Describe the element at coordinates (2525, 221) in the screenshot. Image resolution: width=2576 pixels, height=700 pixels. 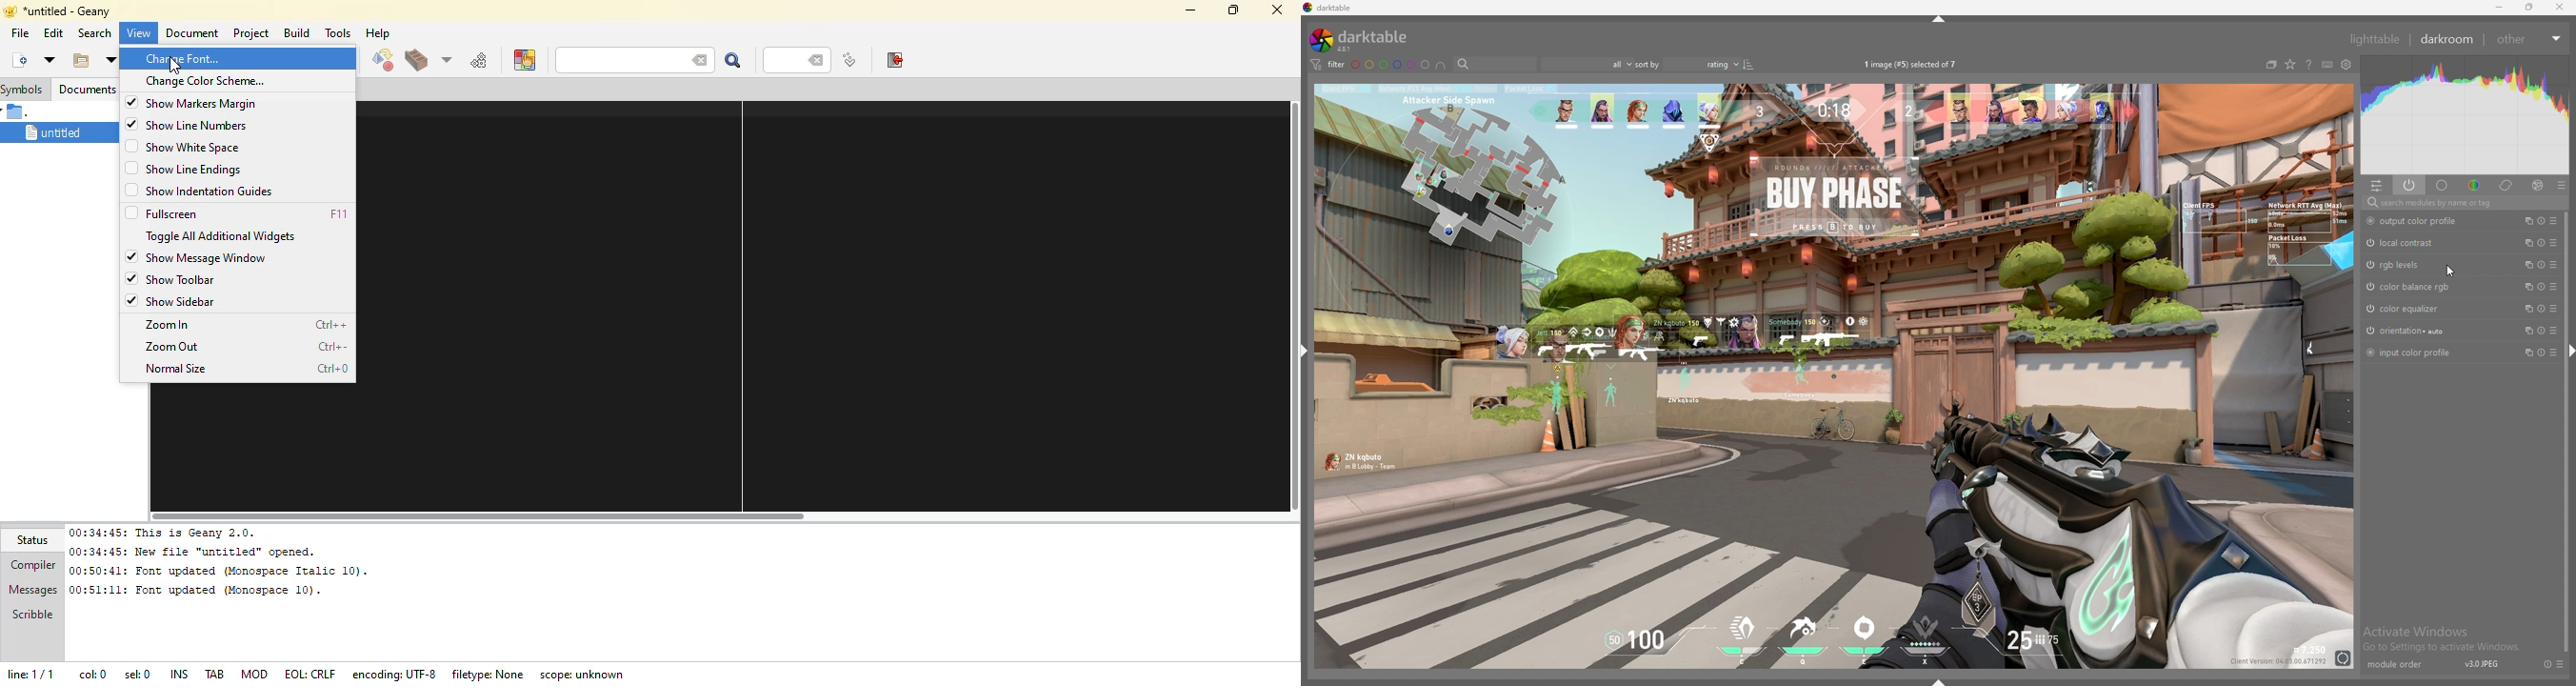
I see `multiple instances action` at that location.